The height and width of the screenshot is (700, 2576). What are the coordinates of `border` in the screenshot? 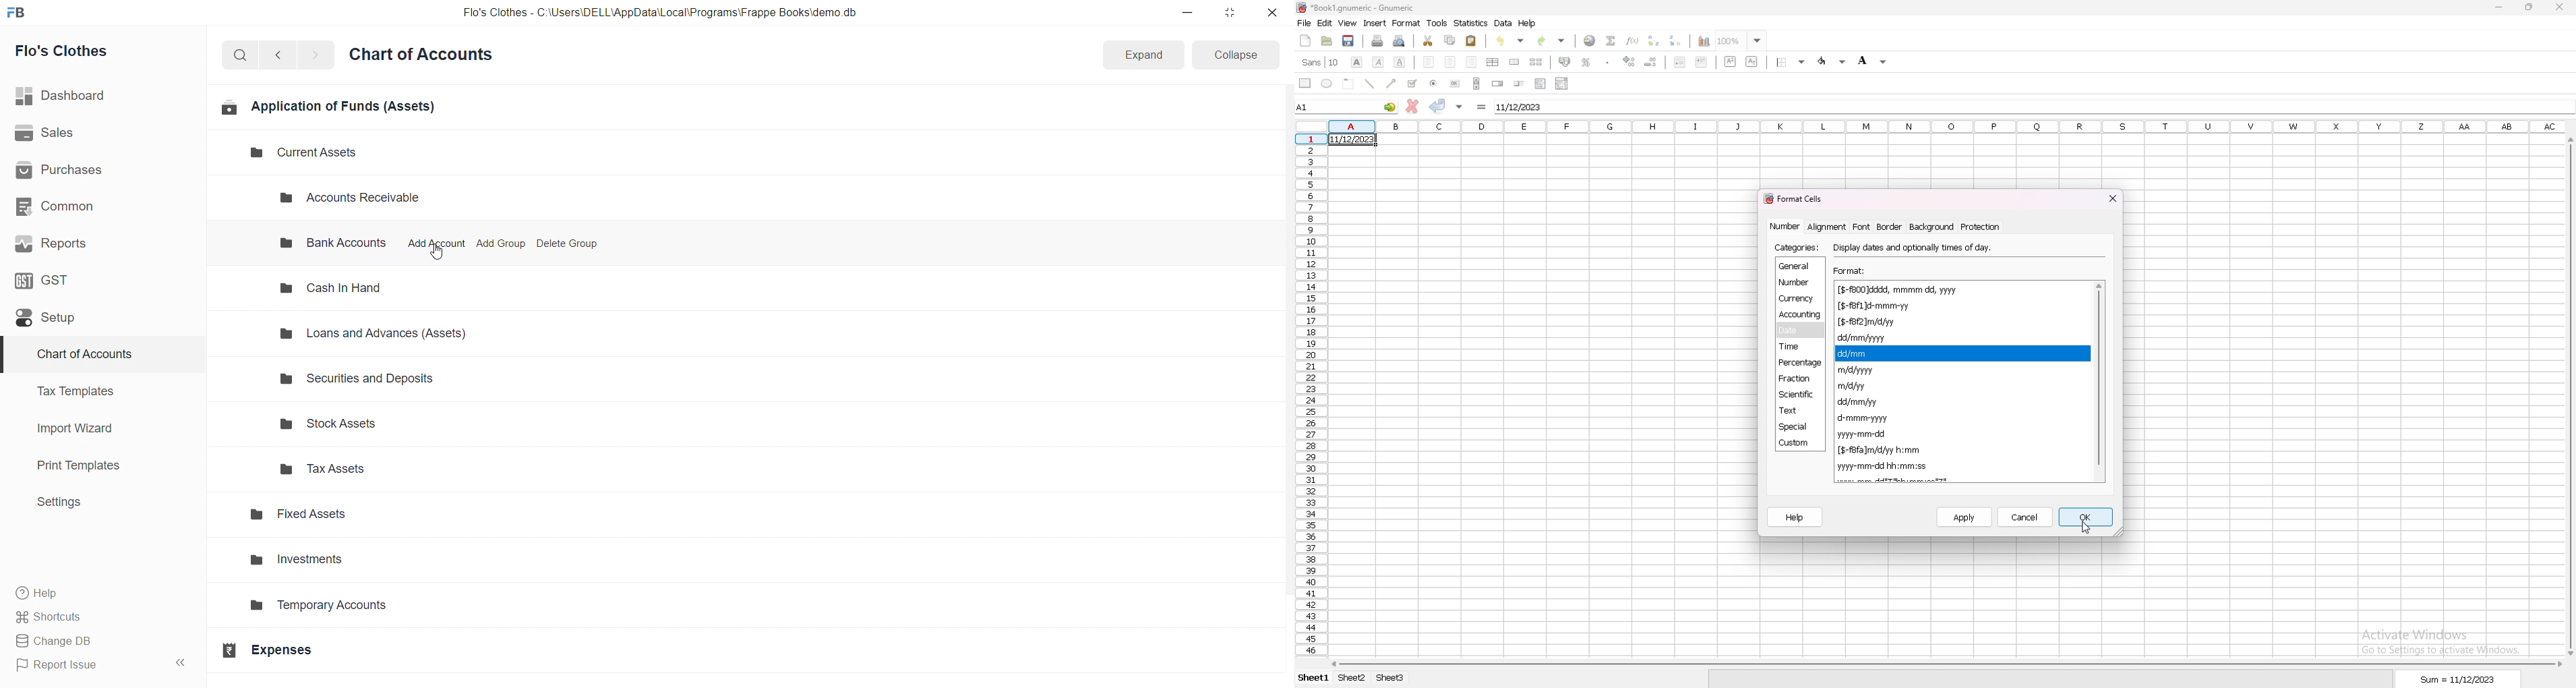 It's located at (1890, 226).